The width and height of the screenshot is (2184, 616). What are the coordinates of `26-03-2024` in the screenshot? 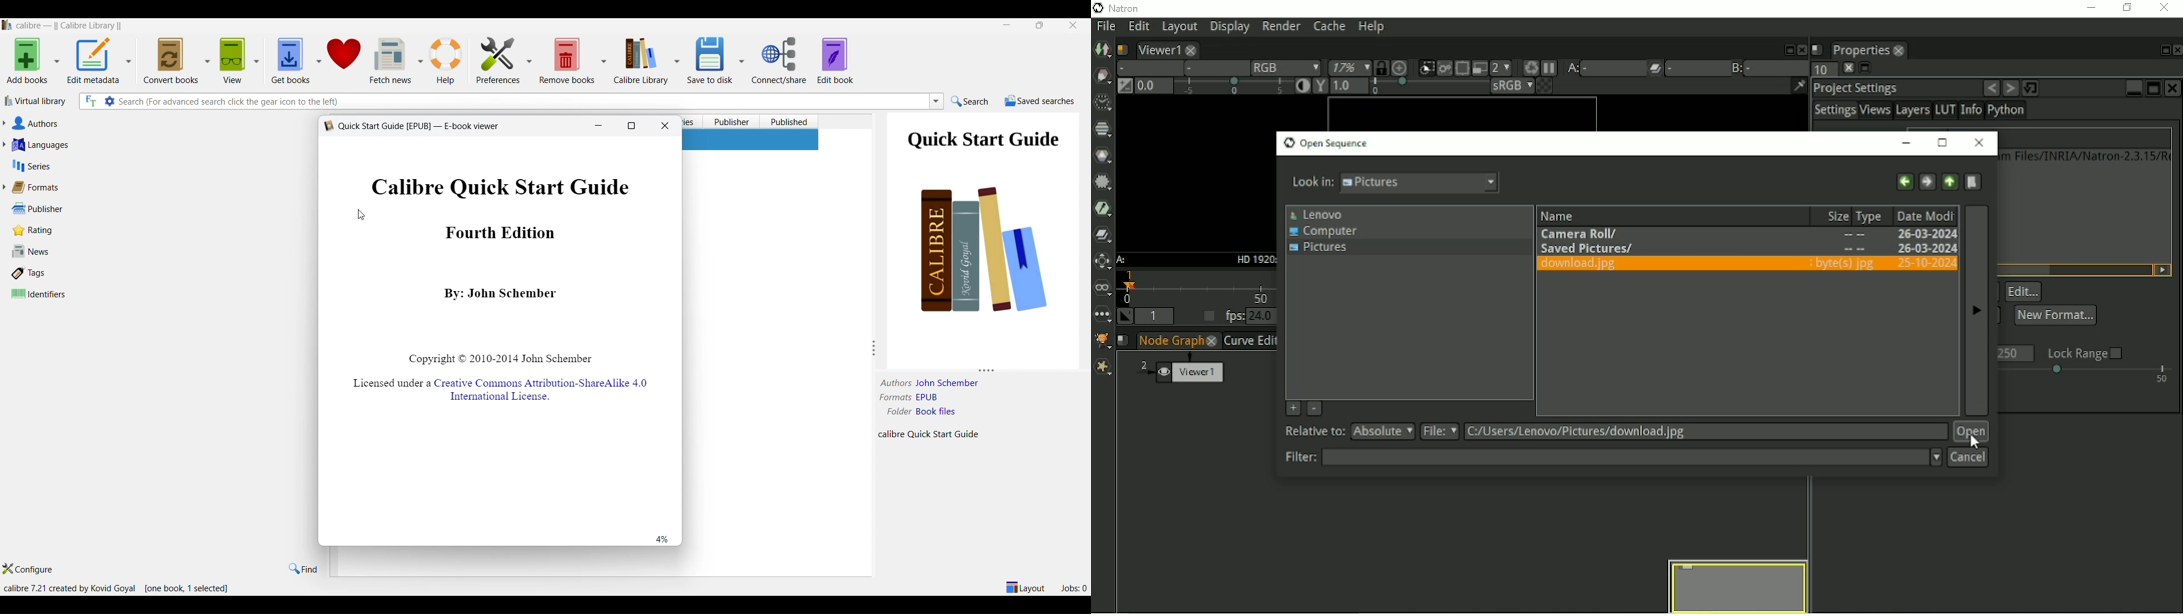 It's located at (1889, 249).